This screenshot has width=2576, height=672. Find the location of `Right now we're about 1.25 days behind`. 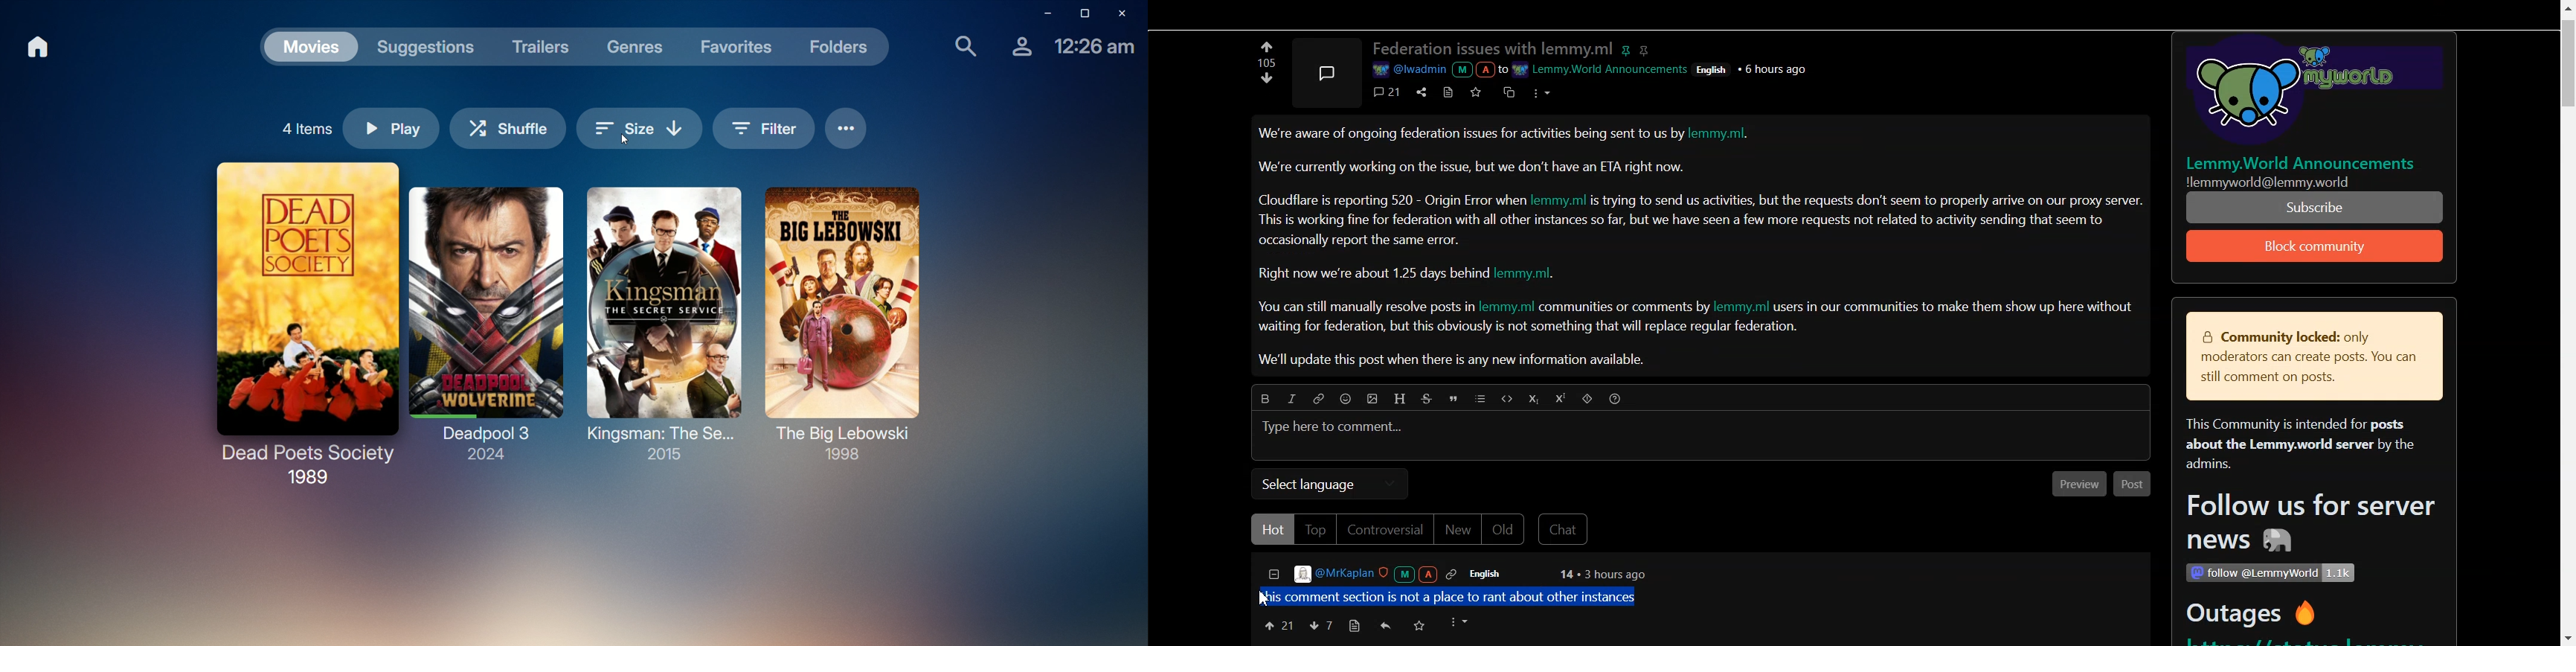

Right now we're about 1.25 days behind is located at coordinates (1375, 274).